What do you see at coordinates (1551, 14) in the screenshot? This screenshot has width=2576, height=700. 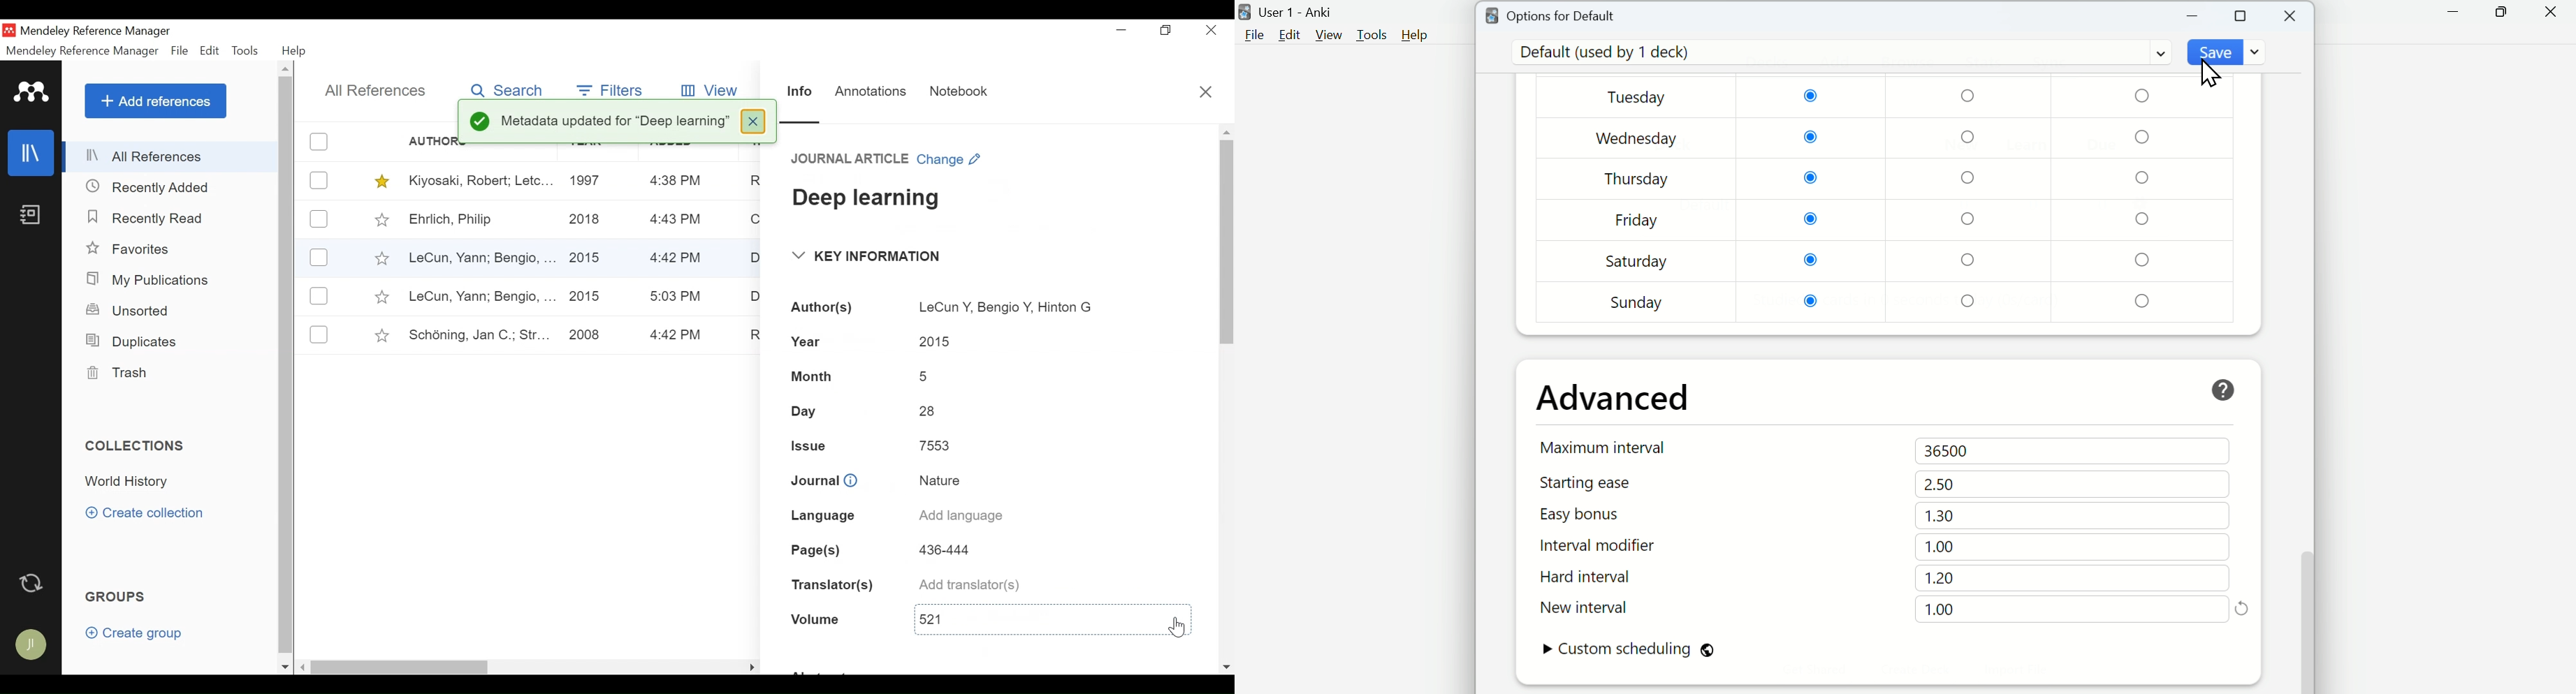 I see `Options for Default` at bounding box center [1551, 14].